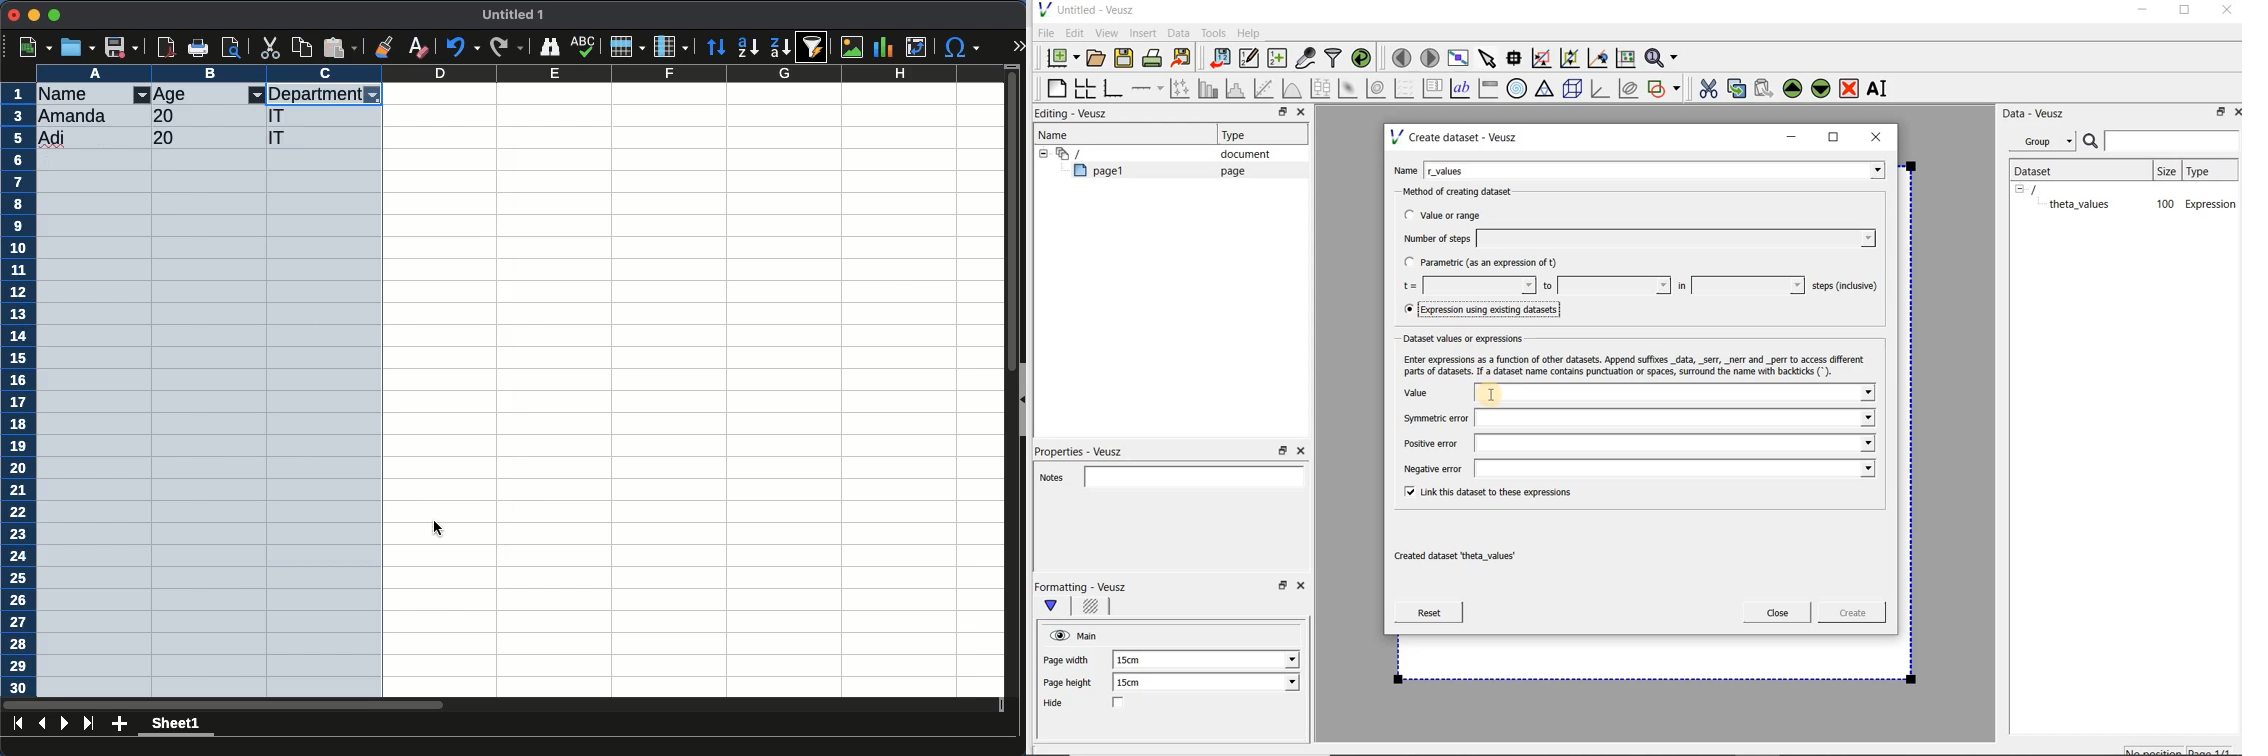 The image size is (2268, 756). I want to click on sort, so click(816, 47).